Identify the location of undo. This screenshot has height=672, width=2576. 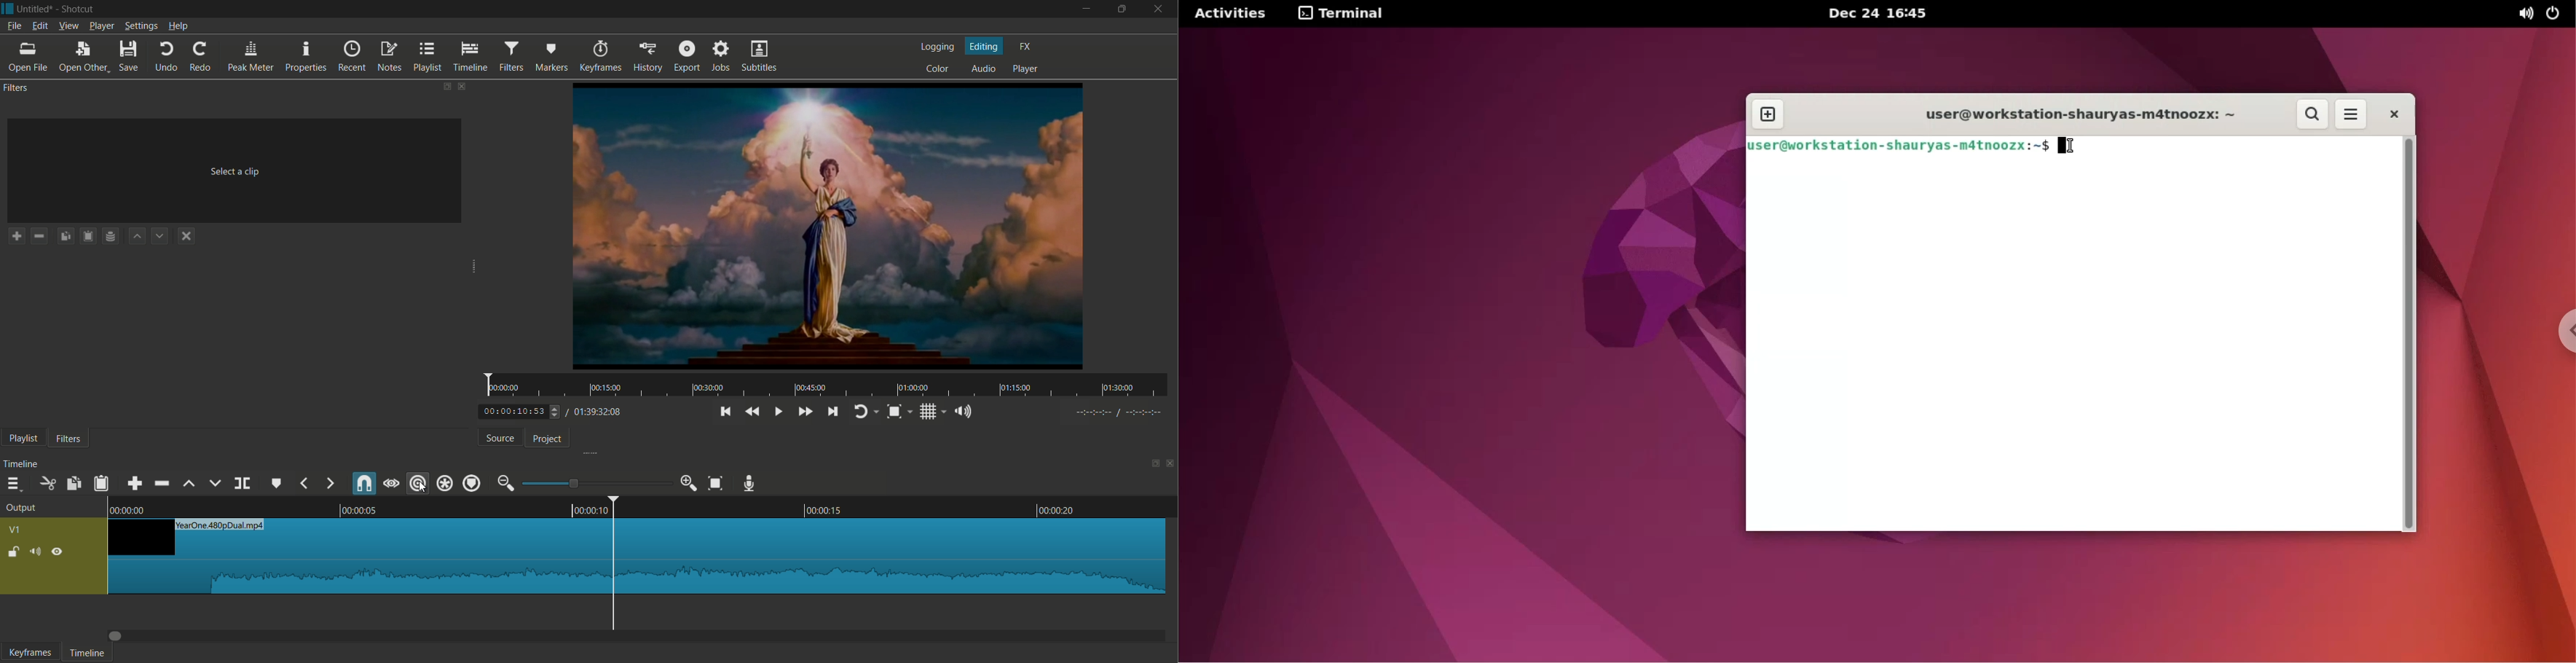
(167, 56).